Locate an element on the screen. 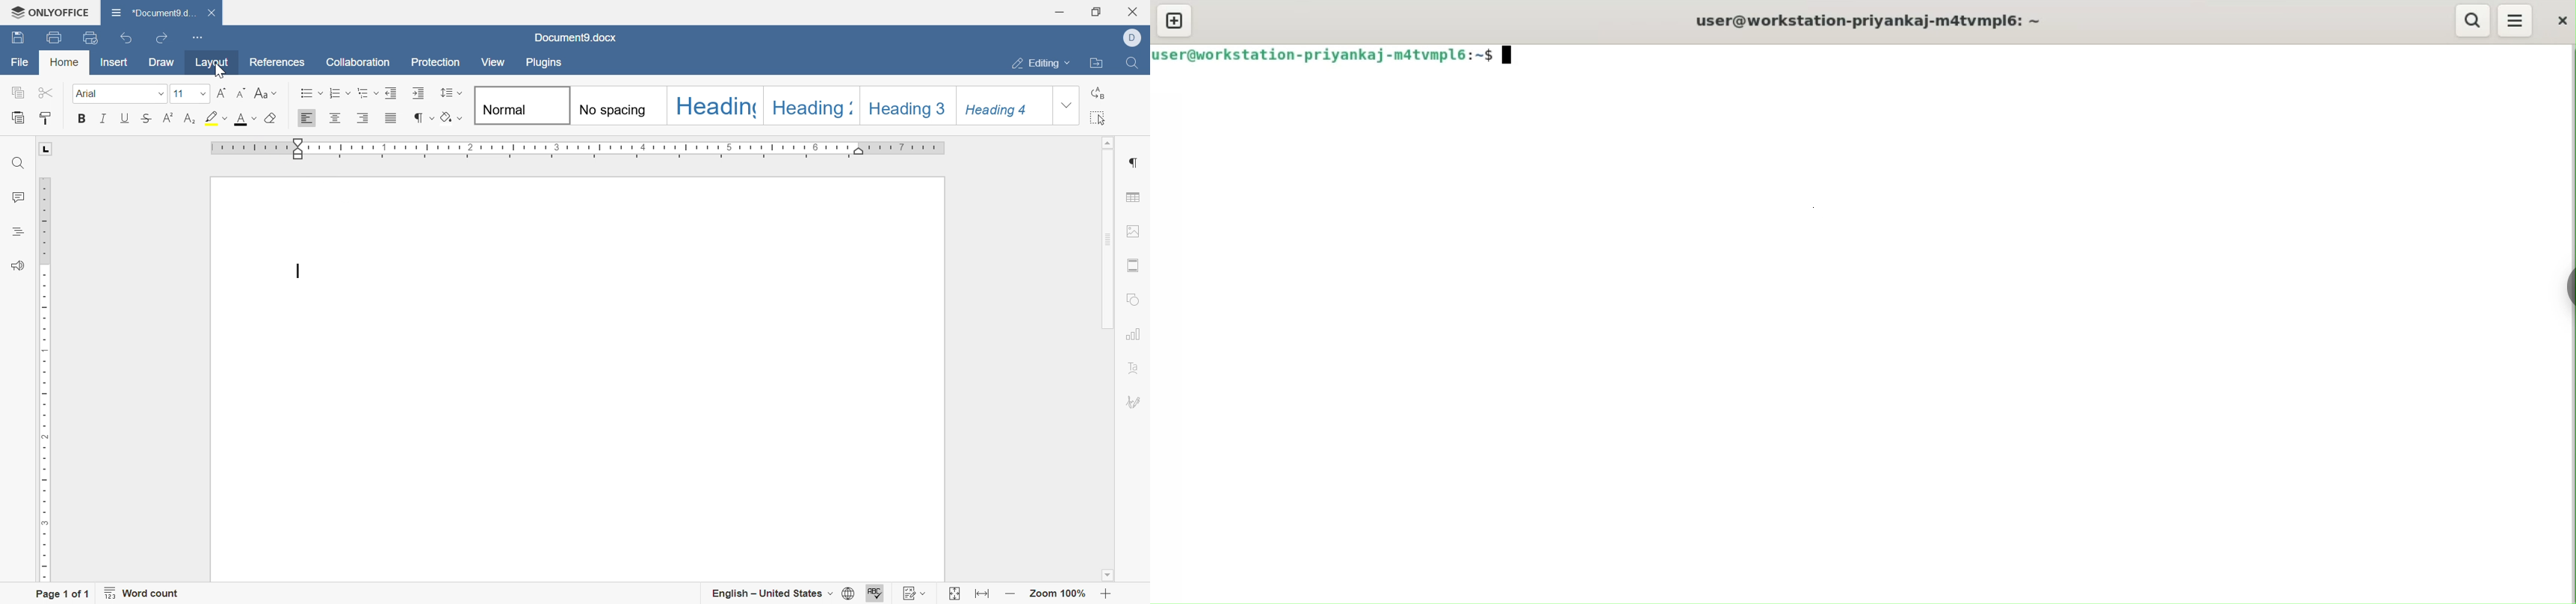 The width and height of the screenshot is (2576, 616). page 1 of 1 is located at coordinates (62, 595).